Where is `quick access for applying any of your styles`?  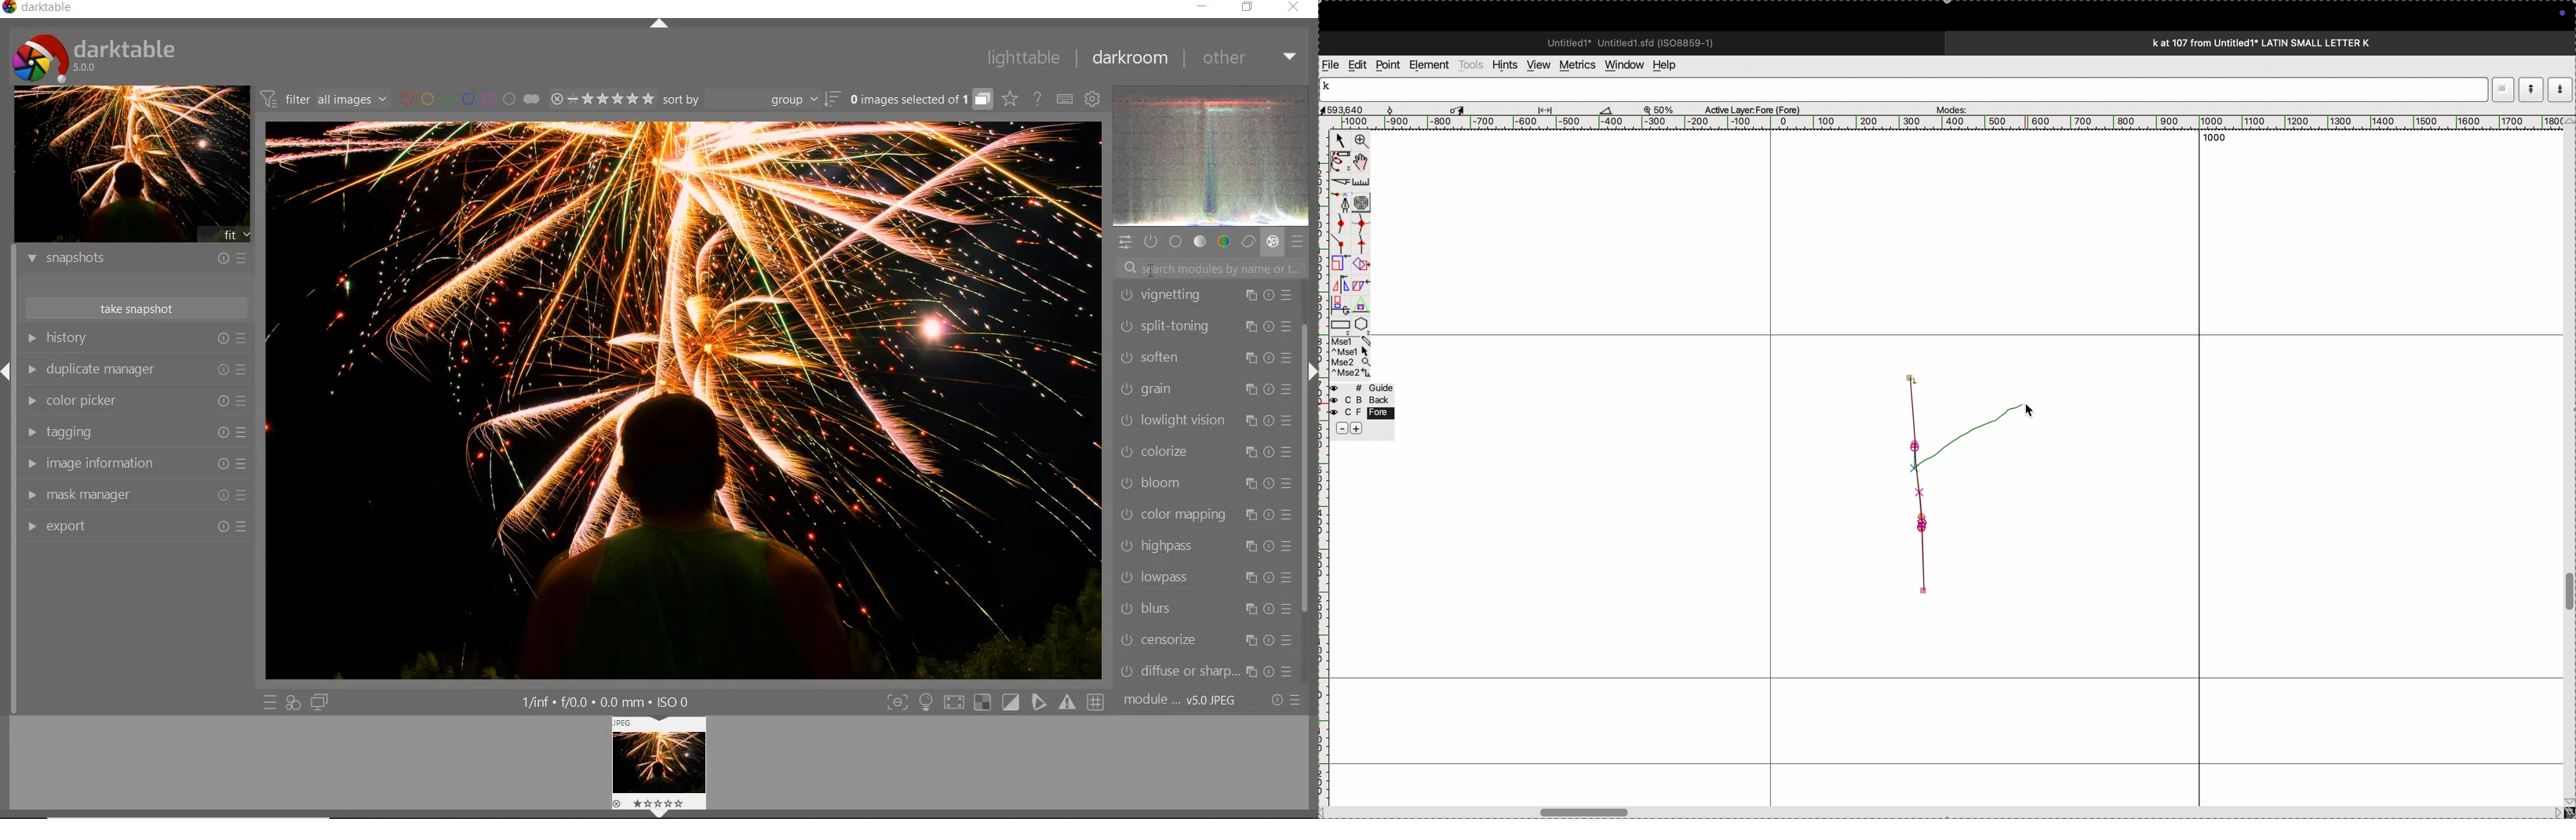 quick access for applying any of your styles is located at coordinates (293, 703).